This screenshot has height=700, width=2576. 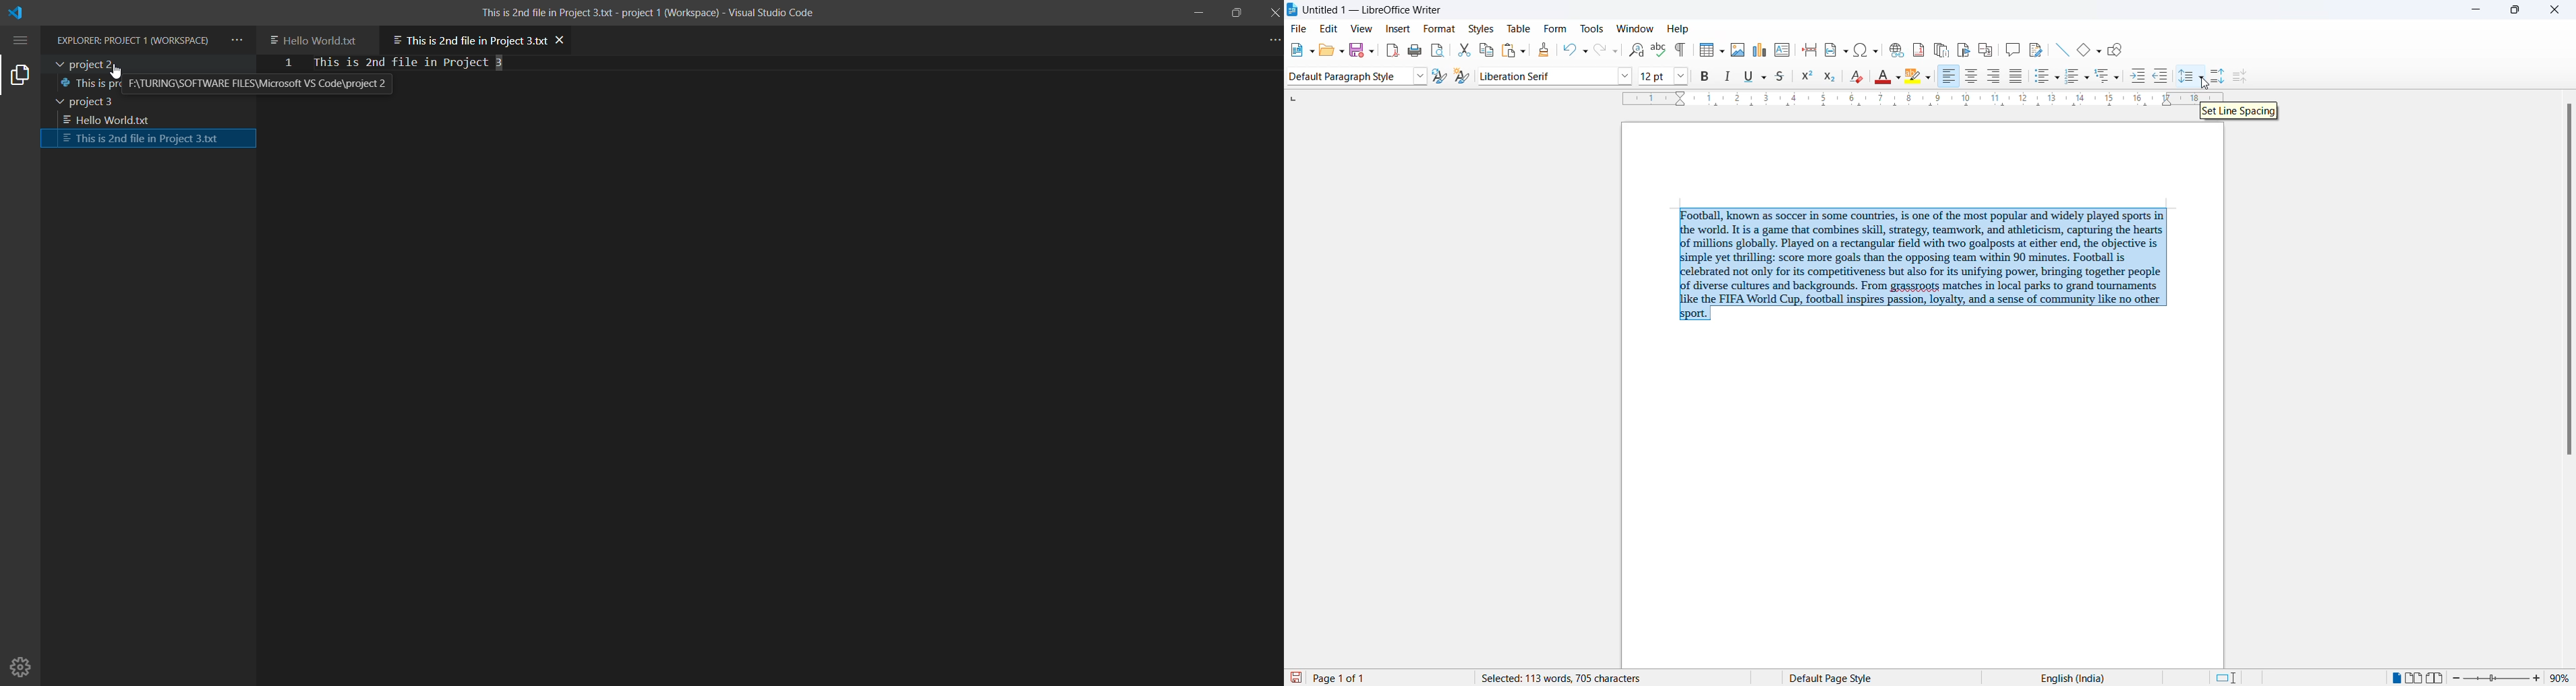 What do you see at coordinates (1394, 677) in the screenshot?
I see `total and current page` at bounding box center [1394, 677].